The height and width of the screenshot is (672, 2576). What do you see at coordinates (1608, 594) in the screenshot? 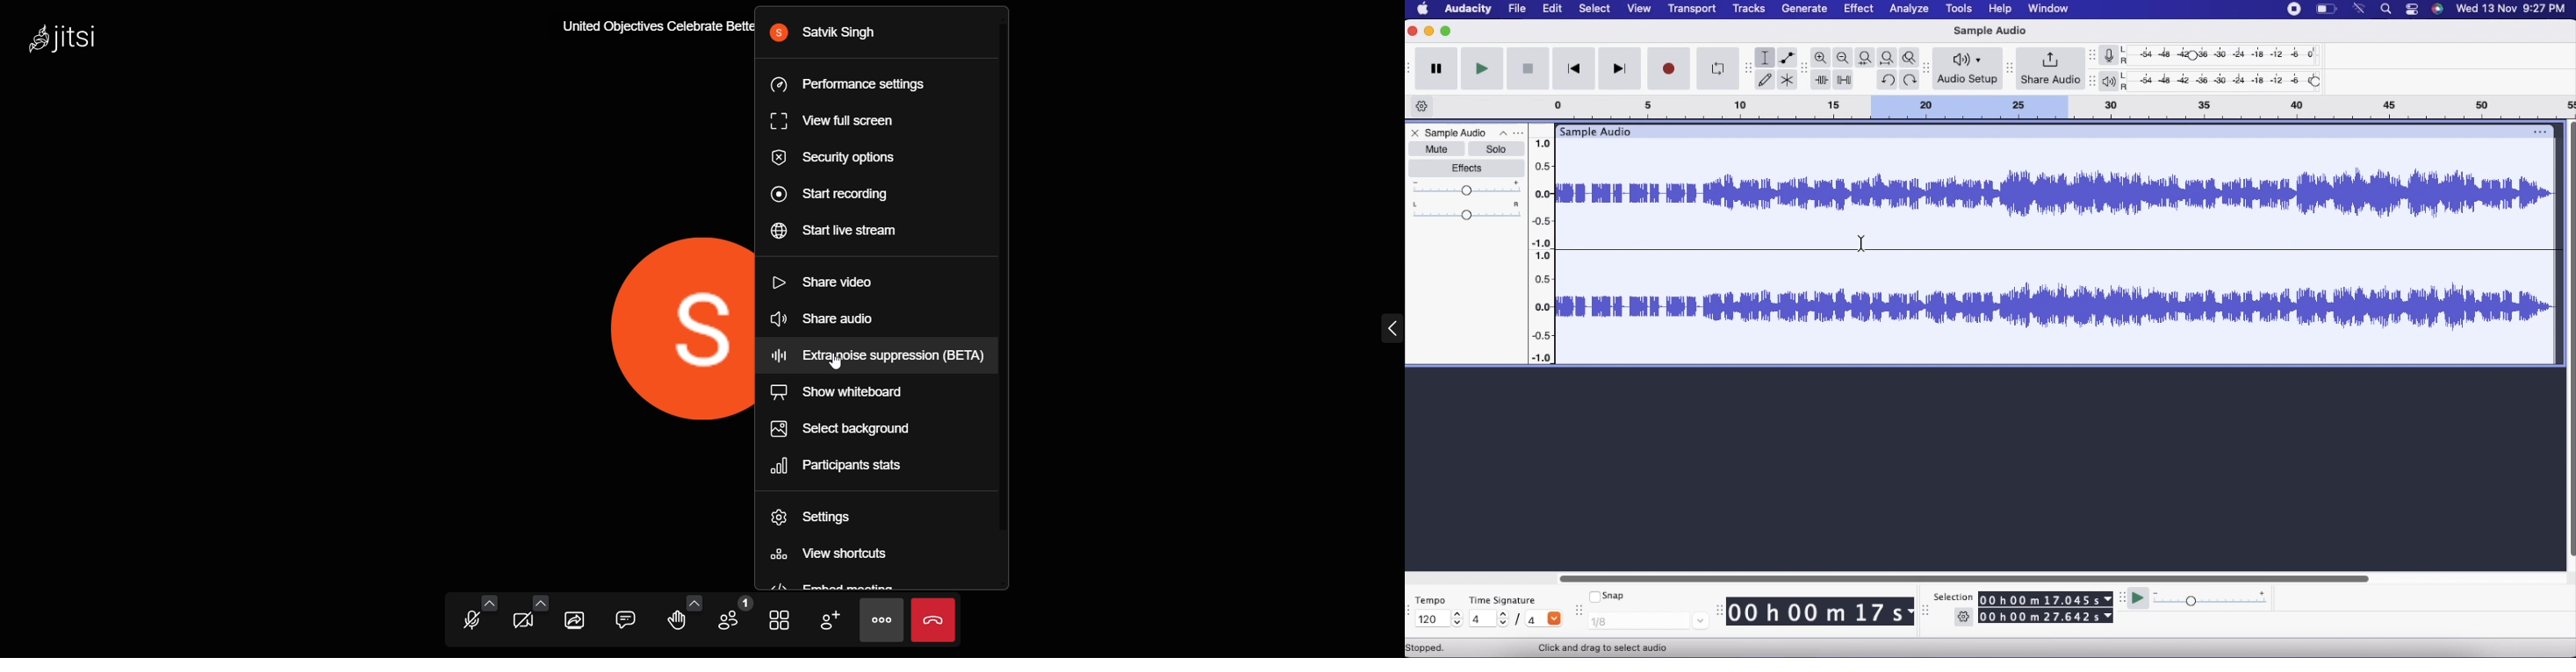
I see `Snap` at bounding box center [1608, 594].